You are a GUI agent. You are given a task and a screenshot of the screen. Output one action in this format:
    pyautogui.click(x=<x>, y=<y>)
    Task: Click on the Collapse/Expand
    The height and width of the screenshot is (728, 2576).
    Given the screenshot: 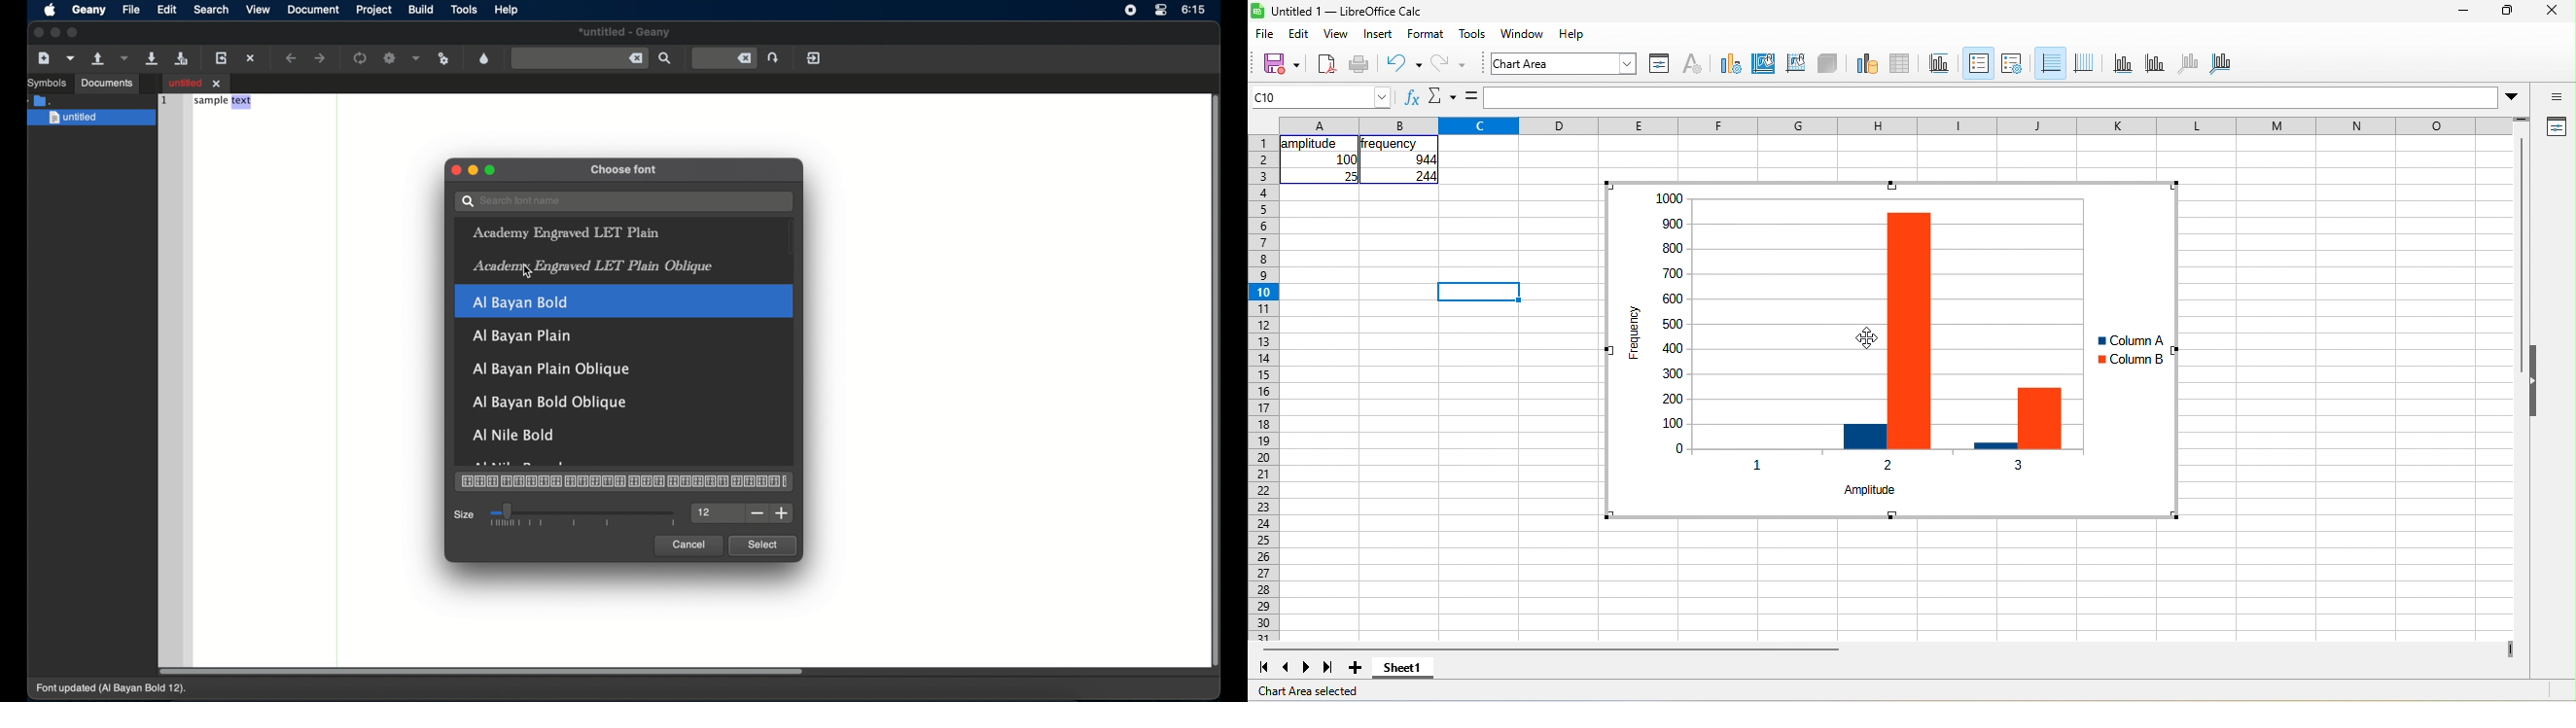 What is the action you would take?
    pyautogui.click(x=2533, y=380)
    